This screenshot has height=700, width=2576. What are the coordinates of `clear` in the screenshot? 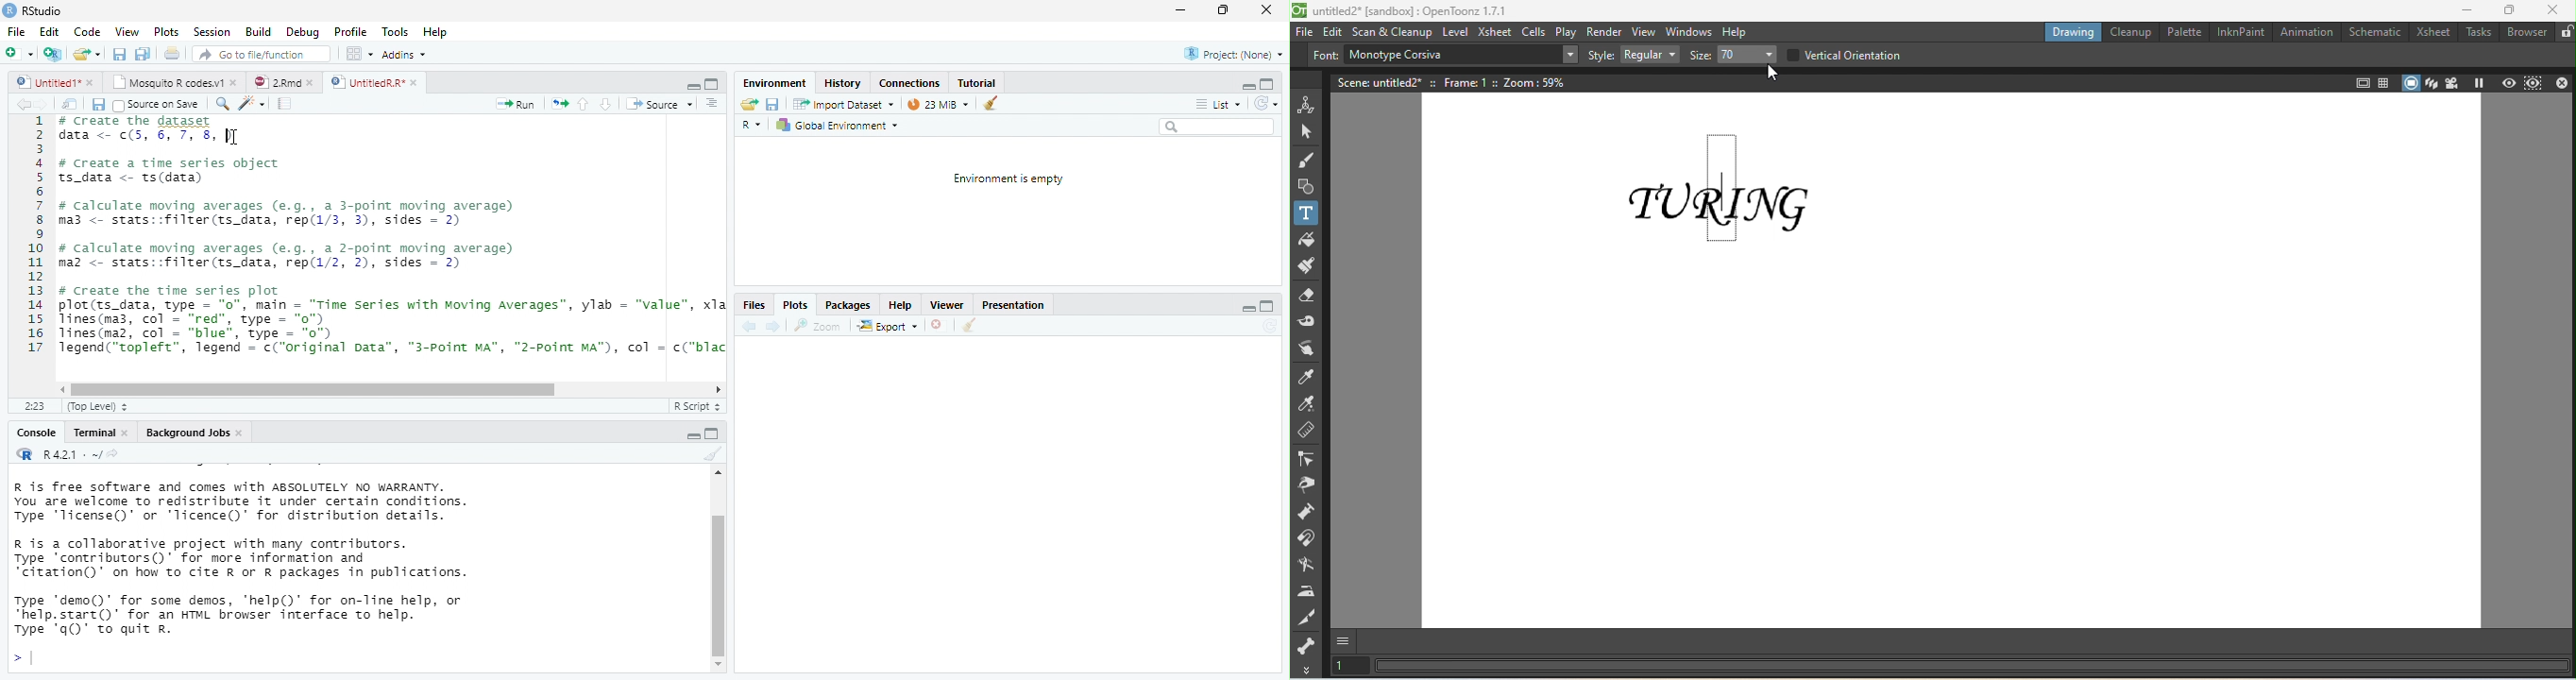 It's located at (991, 102).